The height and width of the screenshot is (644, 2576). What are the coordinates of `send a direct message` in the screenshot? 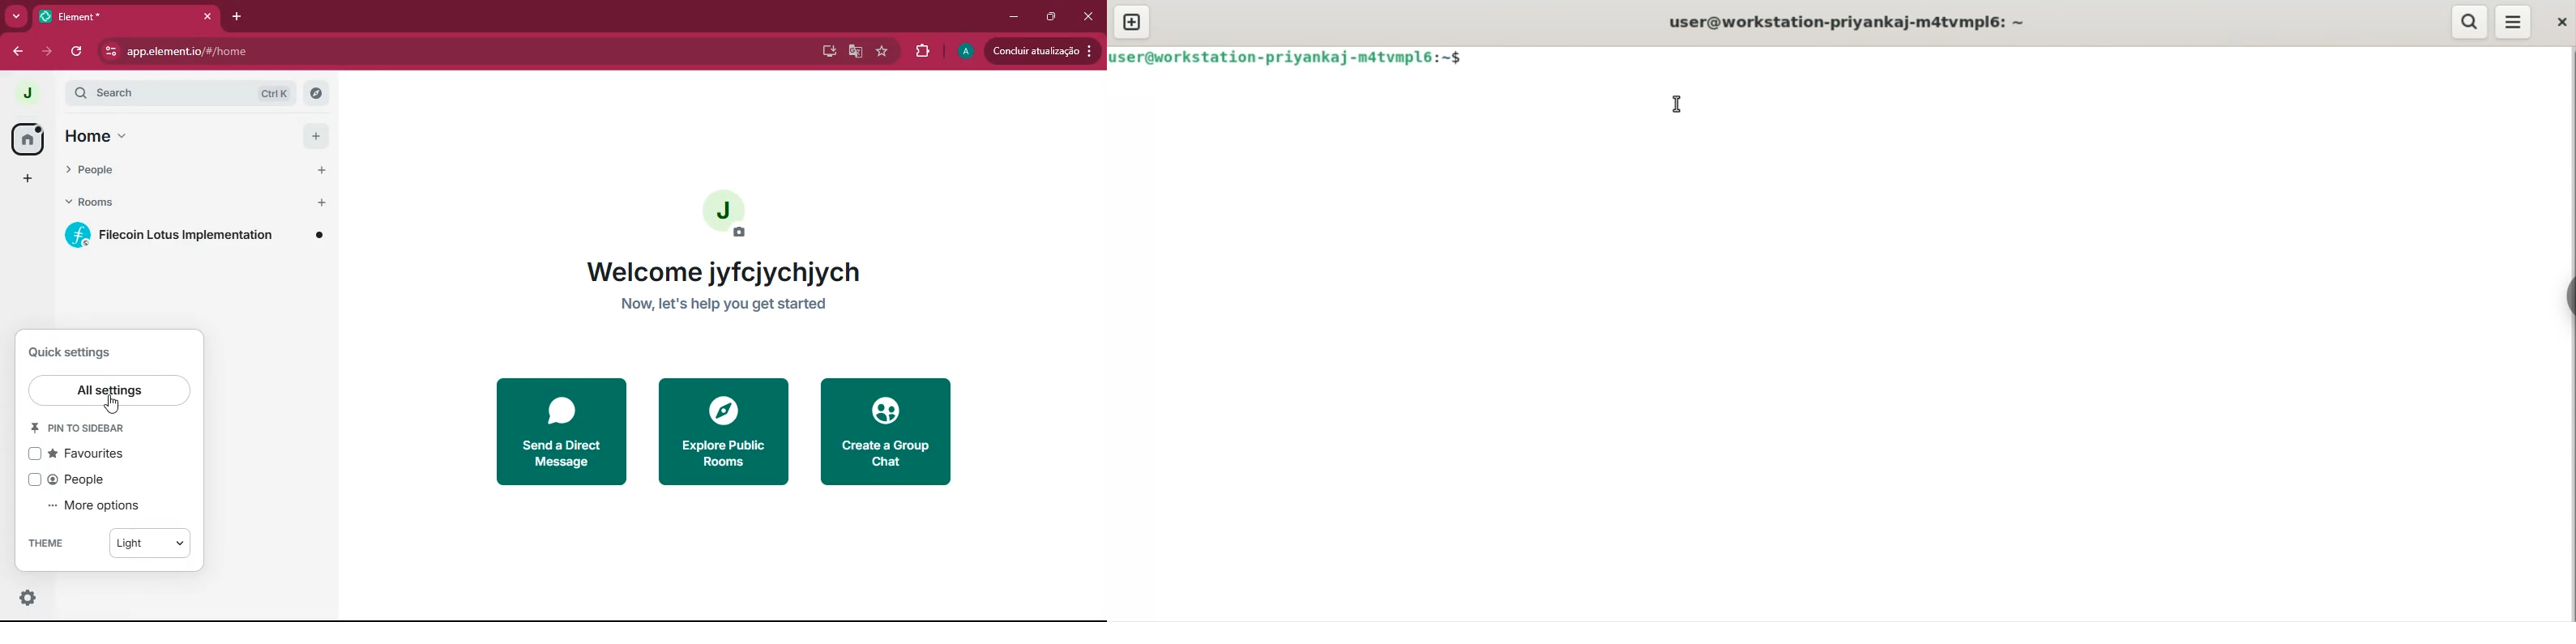 It's located at (561, 431).